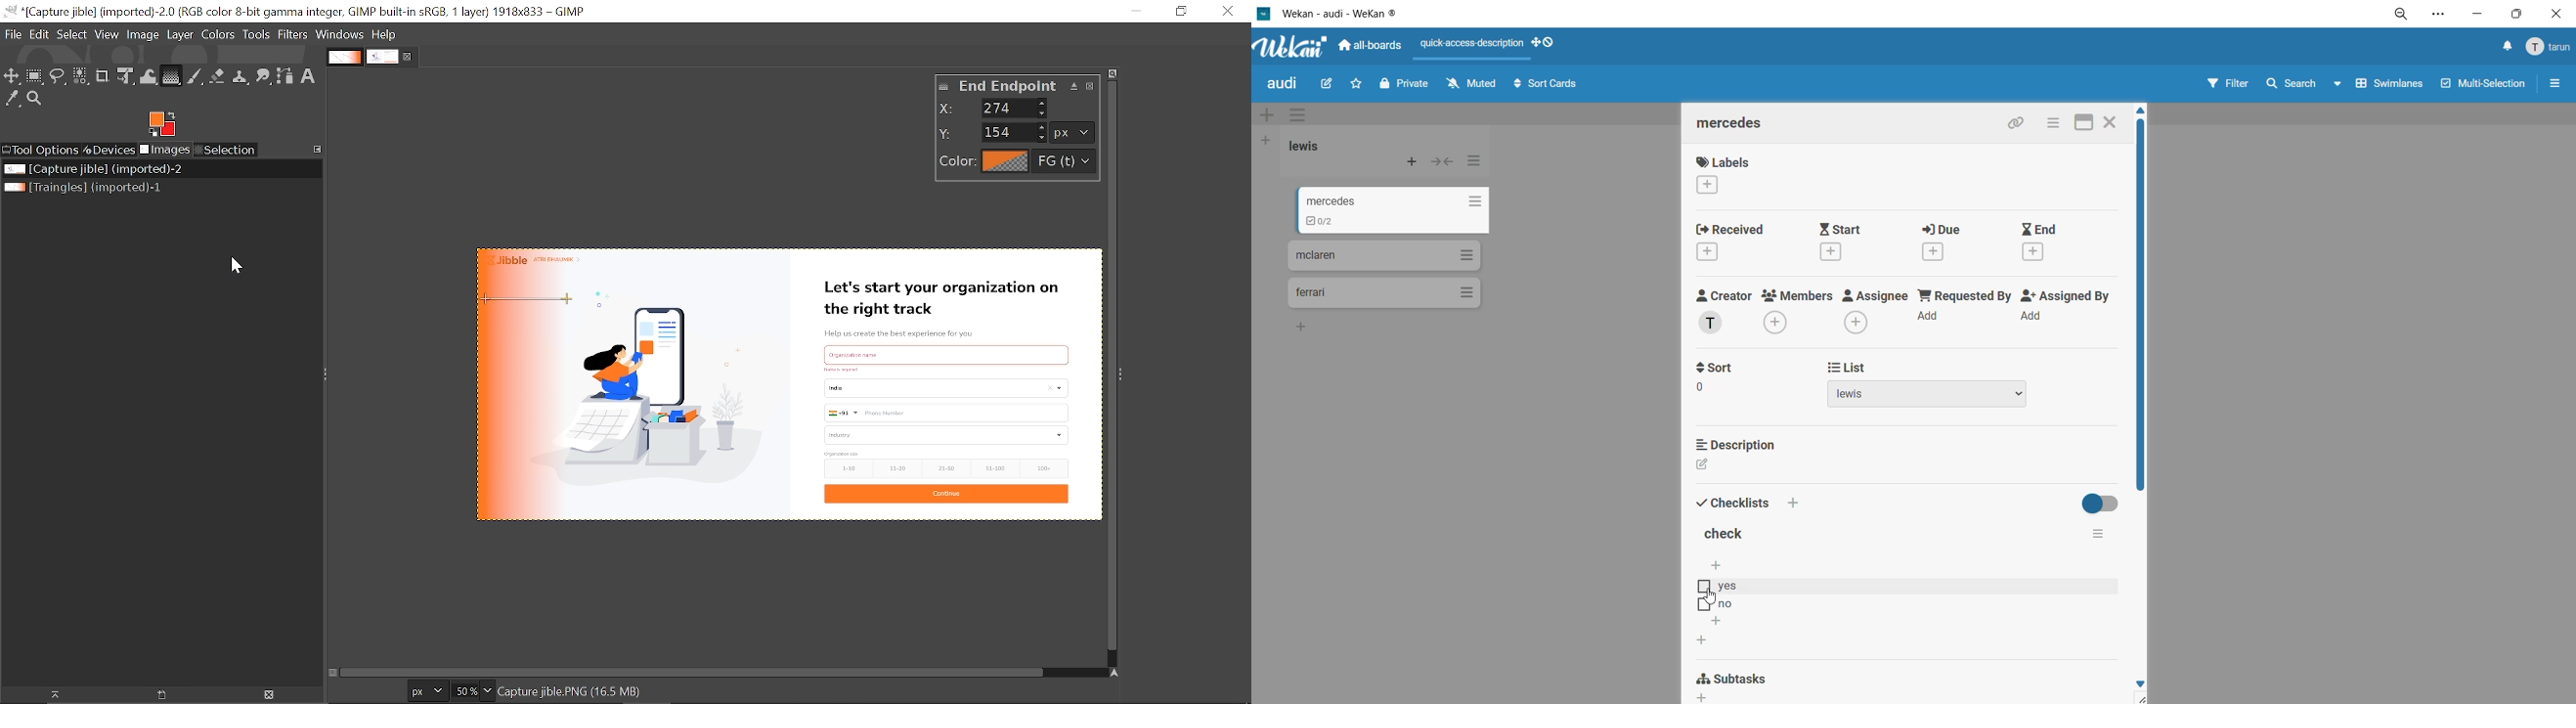  Describe the element at coordinates (1330, 87) in the screenshot. I see `edit` at that location.